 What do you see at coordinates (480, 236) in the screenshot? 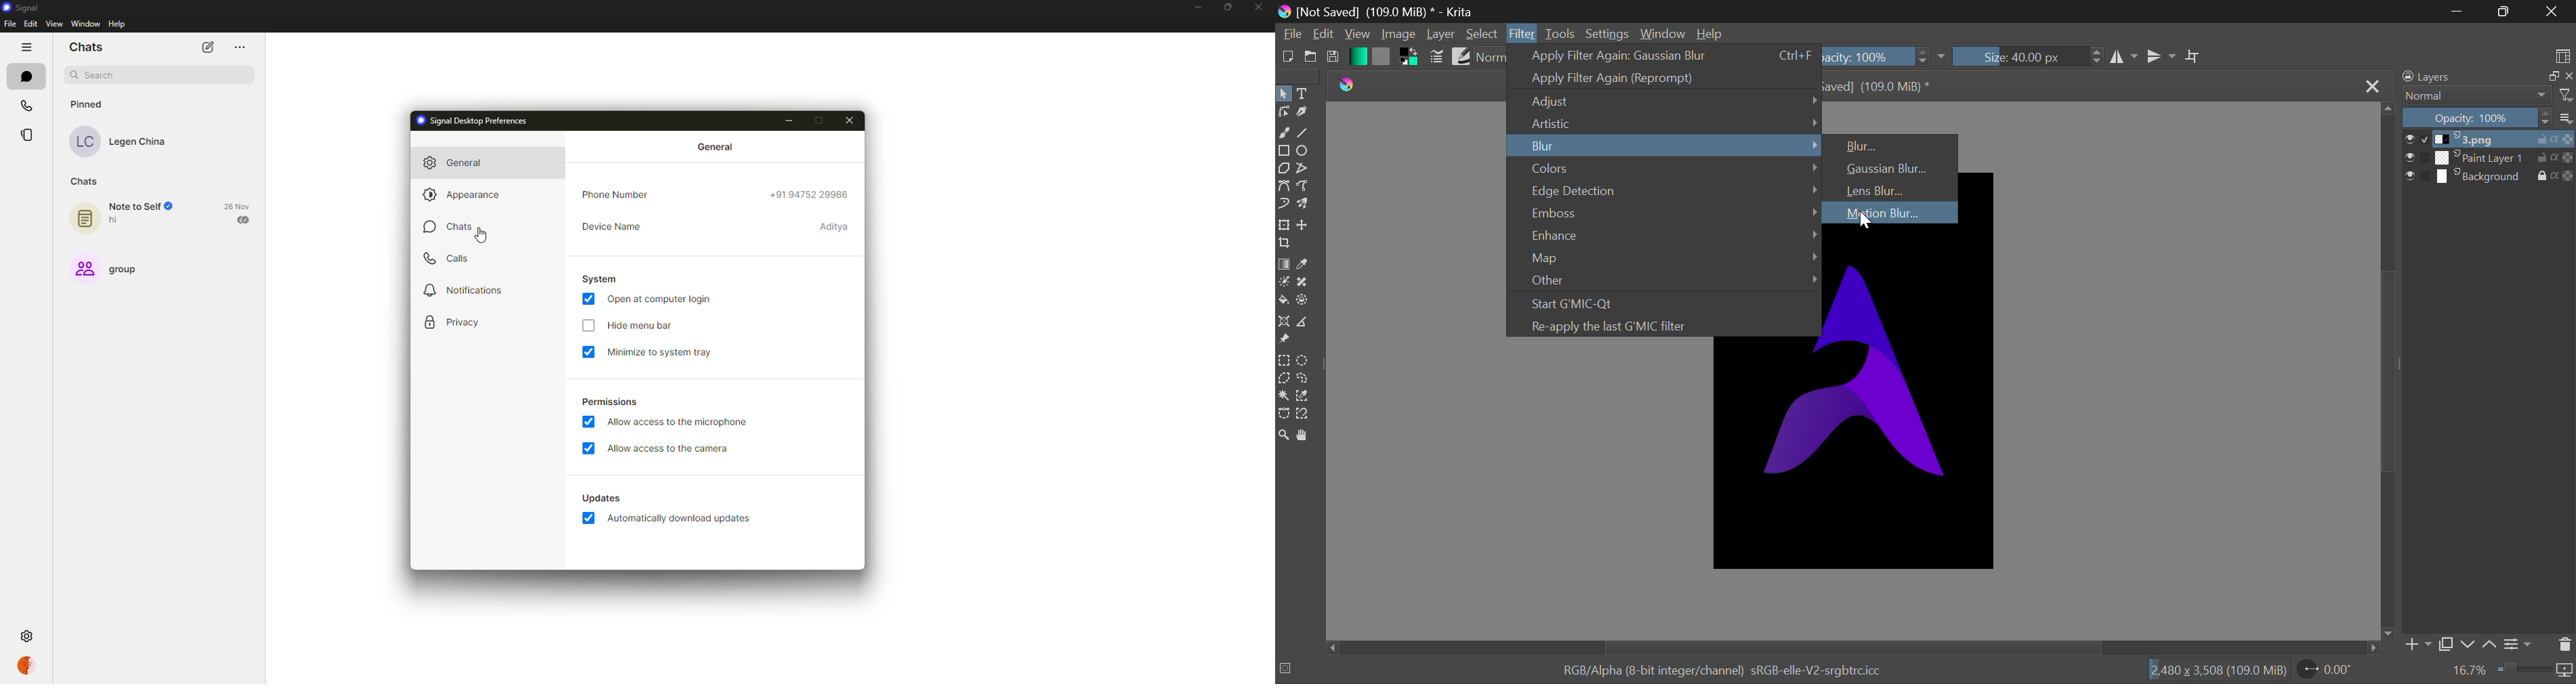
I see `cursor` at bounding box center [480, 236].